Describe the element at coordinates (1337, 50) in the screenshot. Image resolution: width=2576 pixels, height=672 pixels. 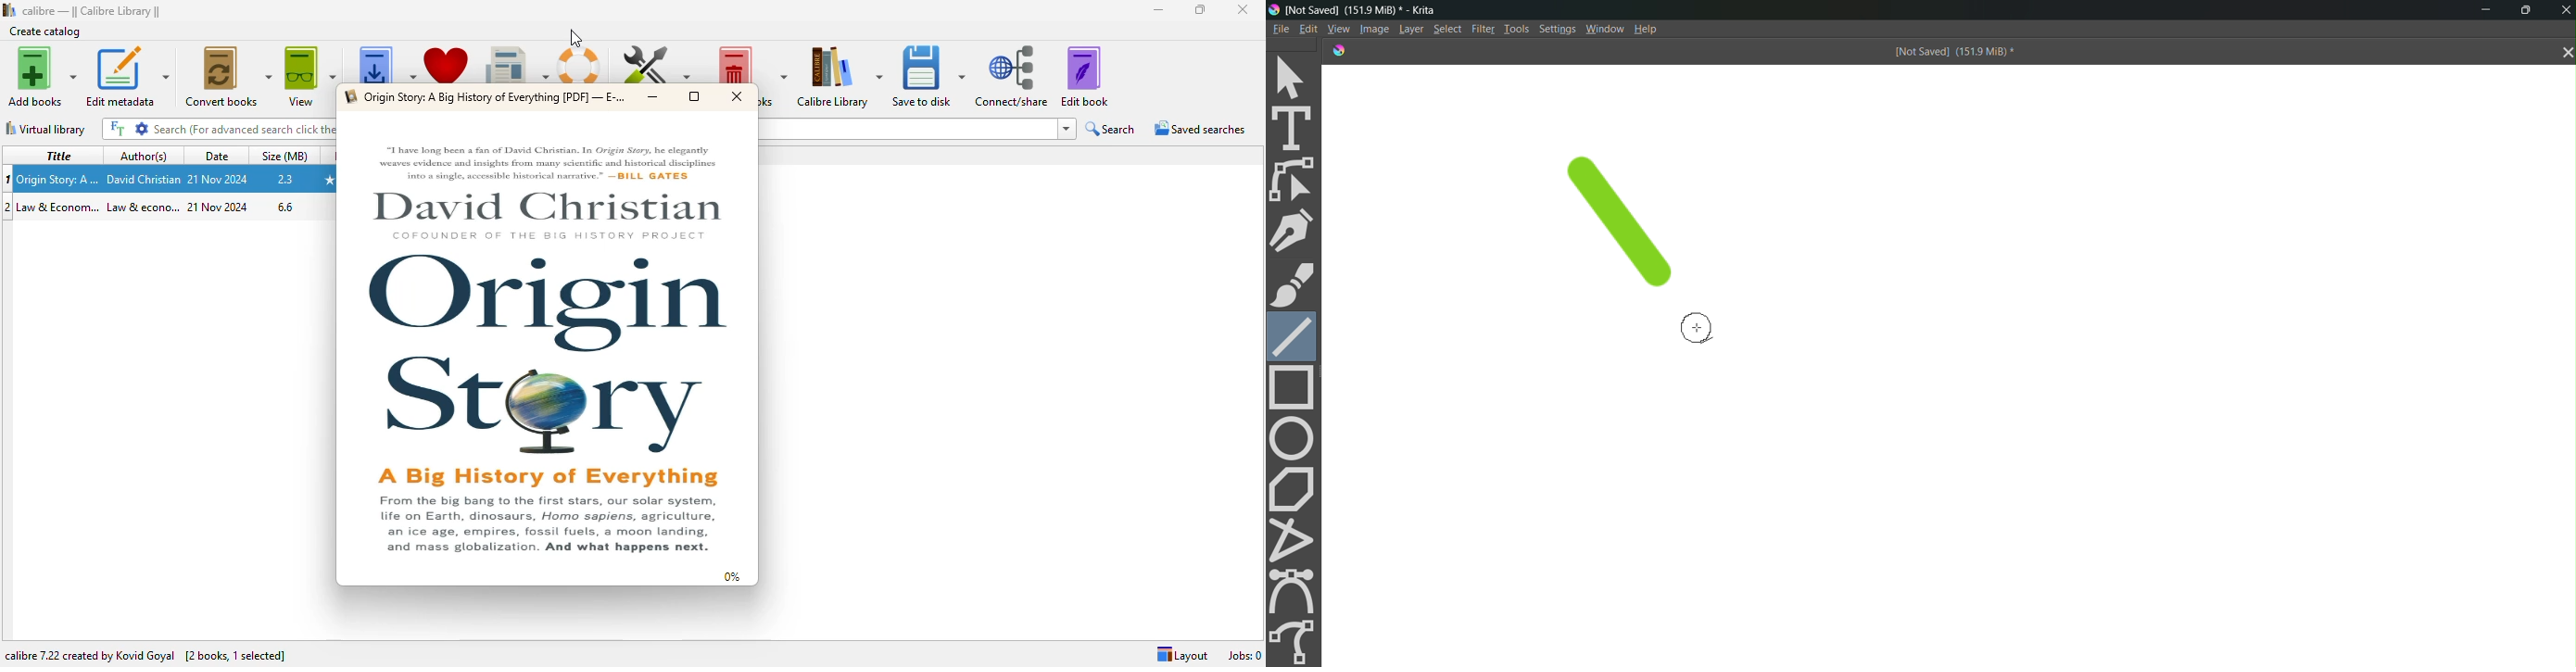
I see `logo` at that location.